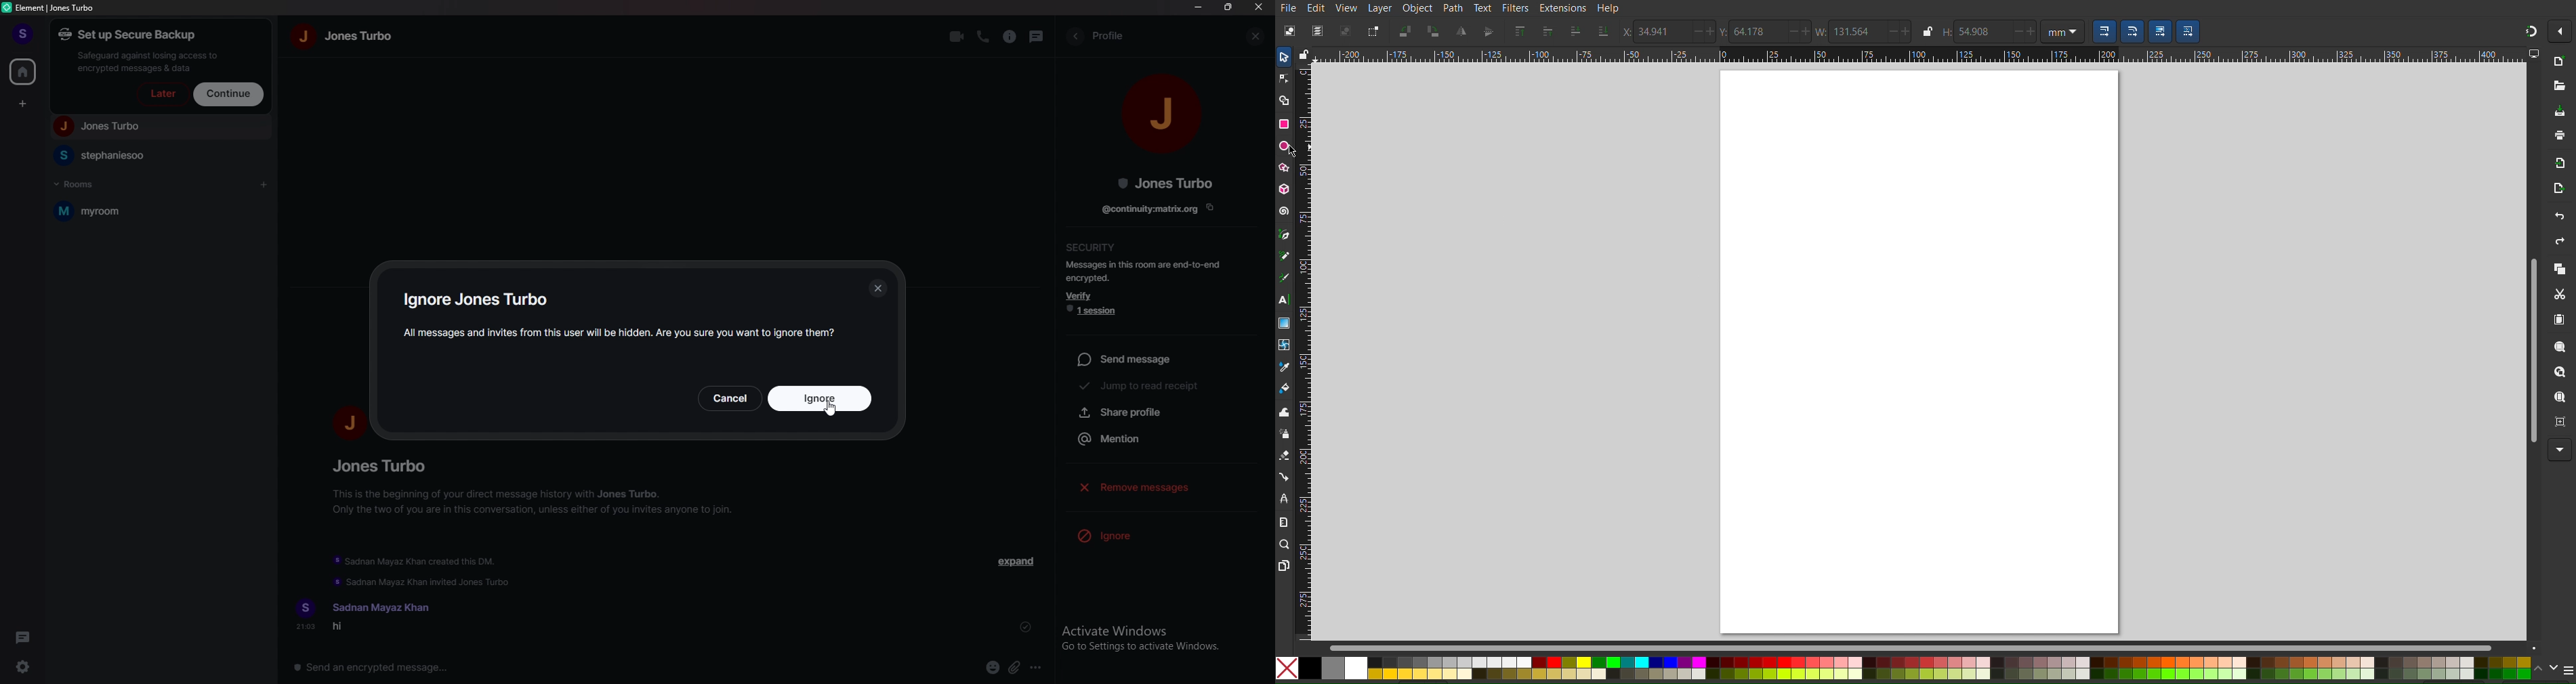 The image size is (2576, 700). Describe the element at coordinates (1346, 31) in the screenshot. I see `Deselect` at that location.